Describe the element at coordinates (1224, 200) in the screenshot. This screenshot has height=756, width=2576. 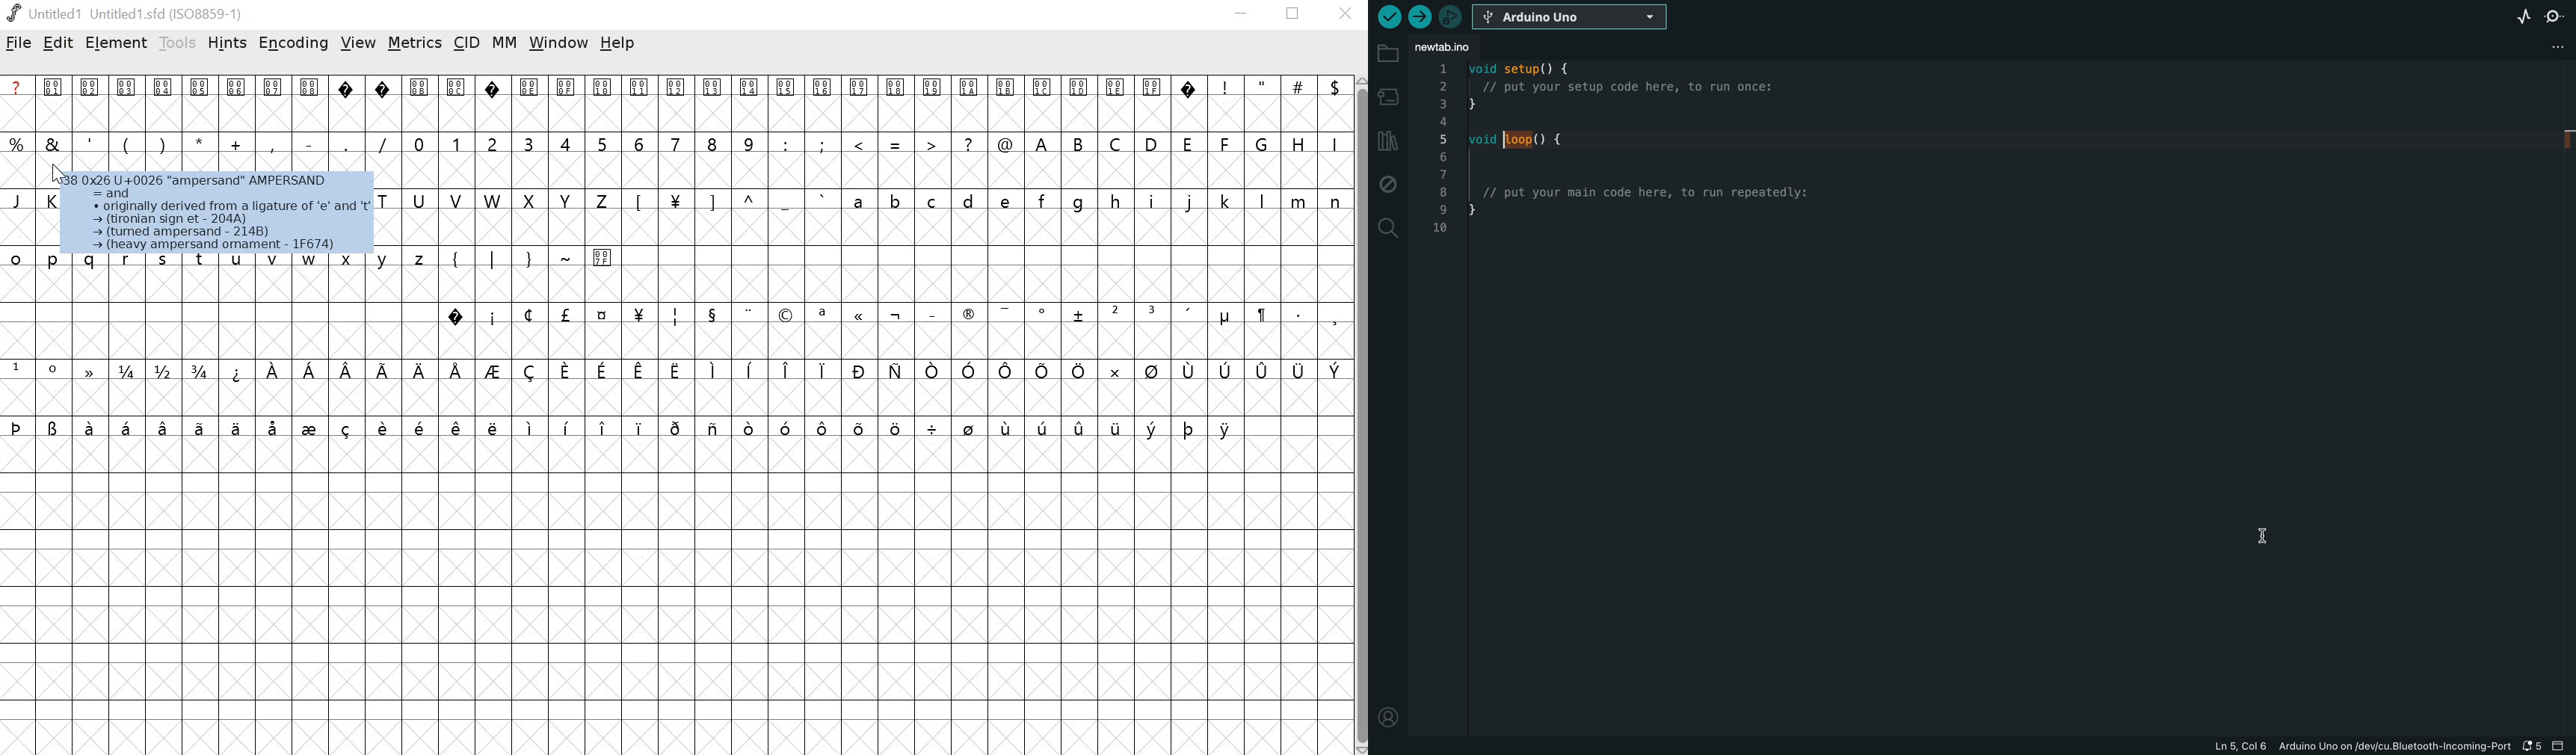
I see `k` at that location.